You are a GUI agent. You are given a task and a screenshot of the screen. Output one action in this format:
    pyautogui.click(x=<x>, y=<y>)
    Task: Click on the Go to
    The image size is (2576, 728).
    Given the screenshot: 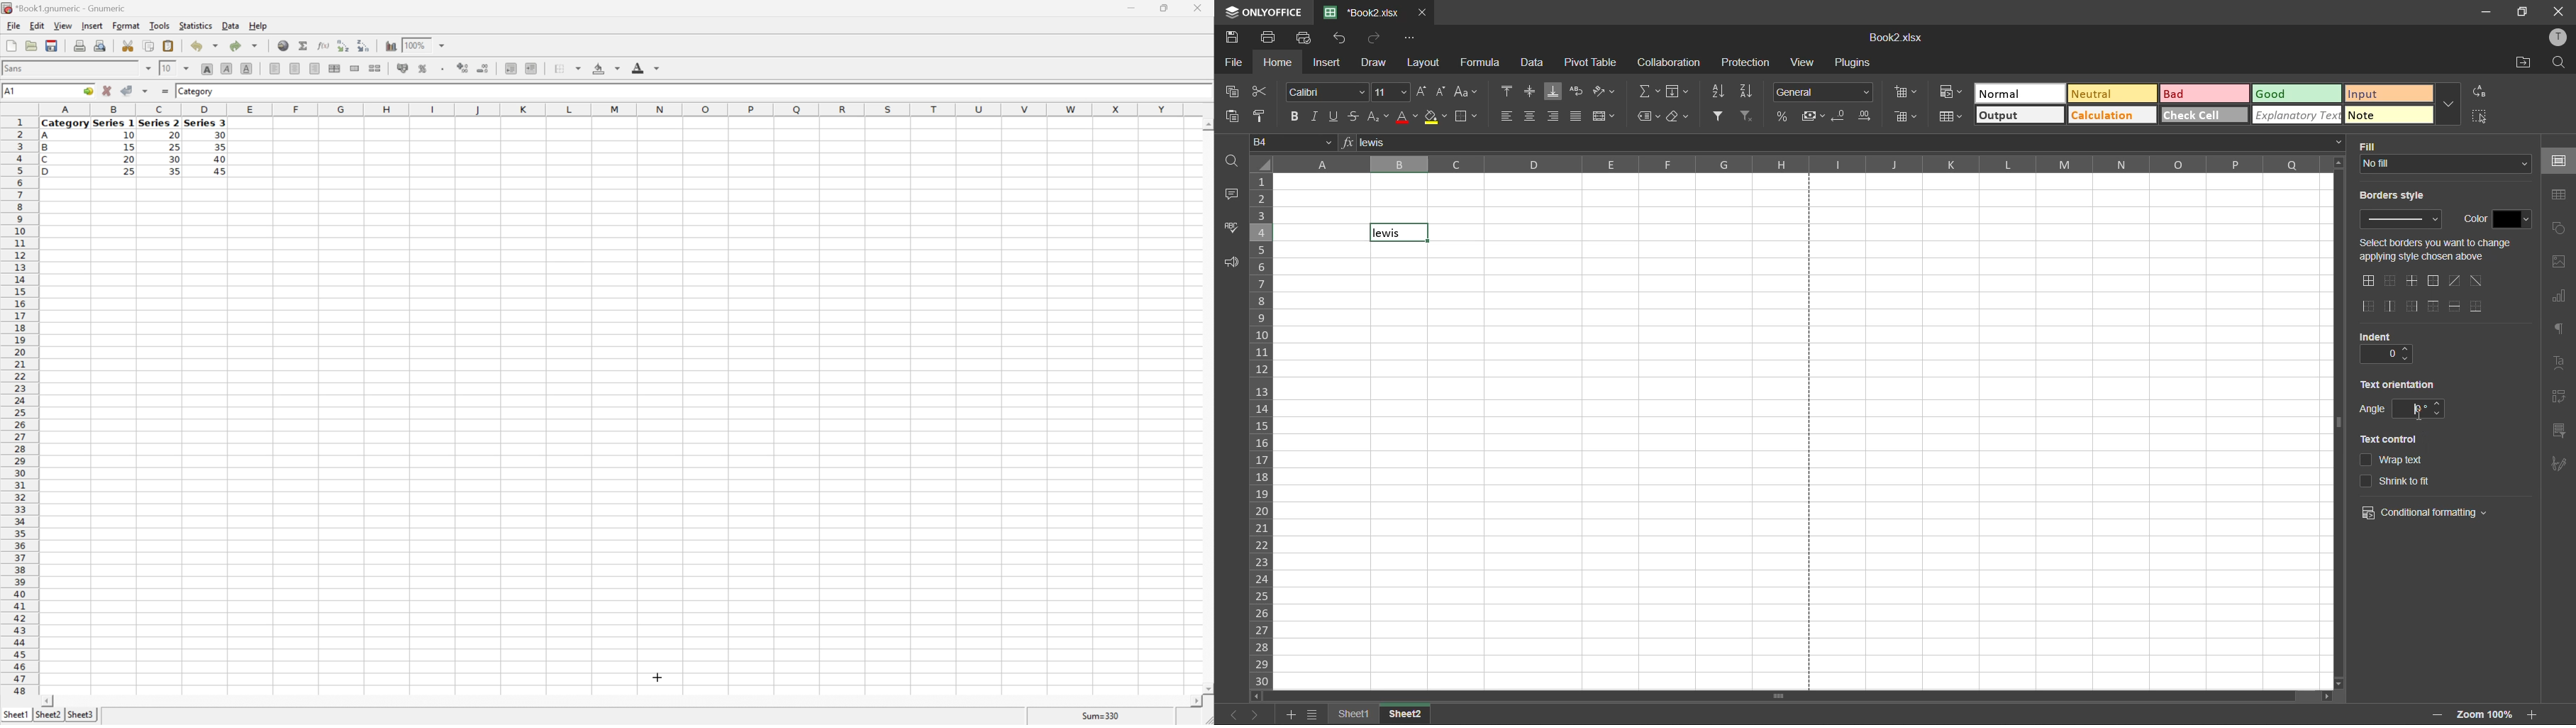 What is the action you would take?
    pyautogui.click(x=87, y=91)
    